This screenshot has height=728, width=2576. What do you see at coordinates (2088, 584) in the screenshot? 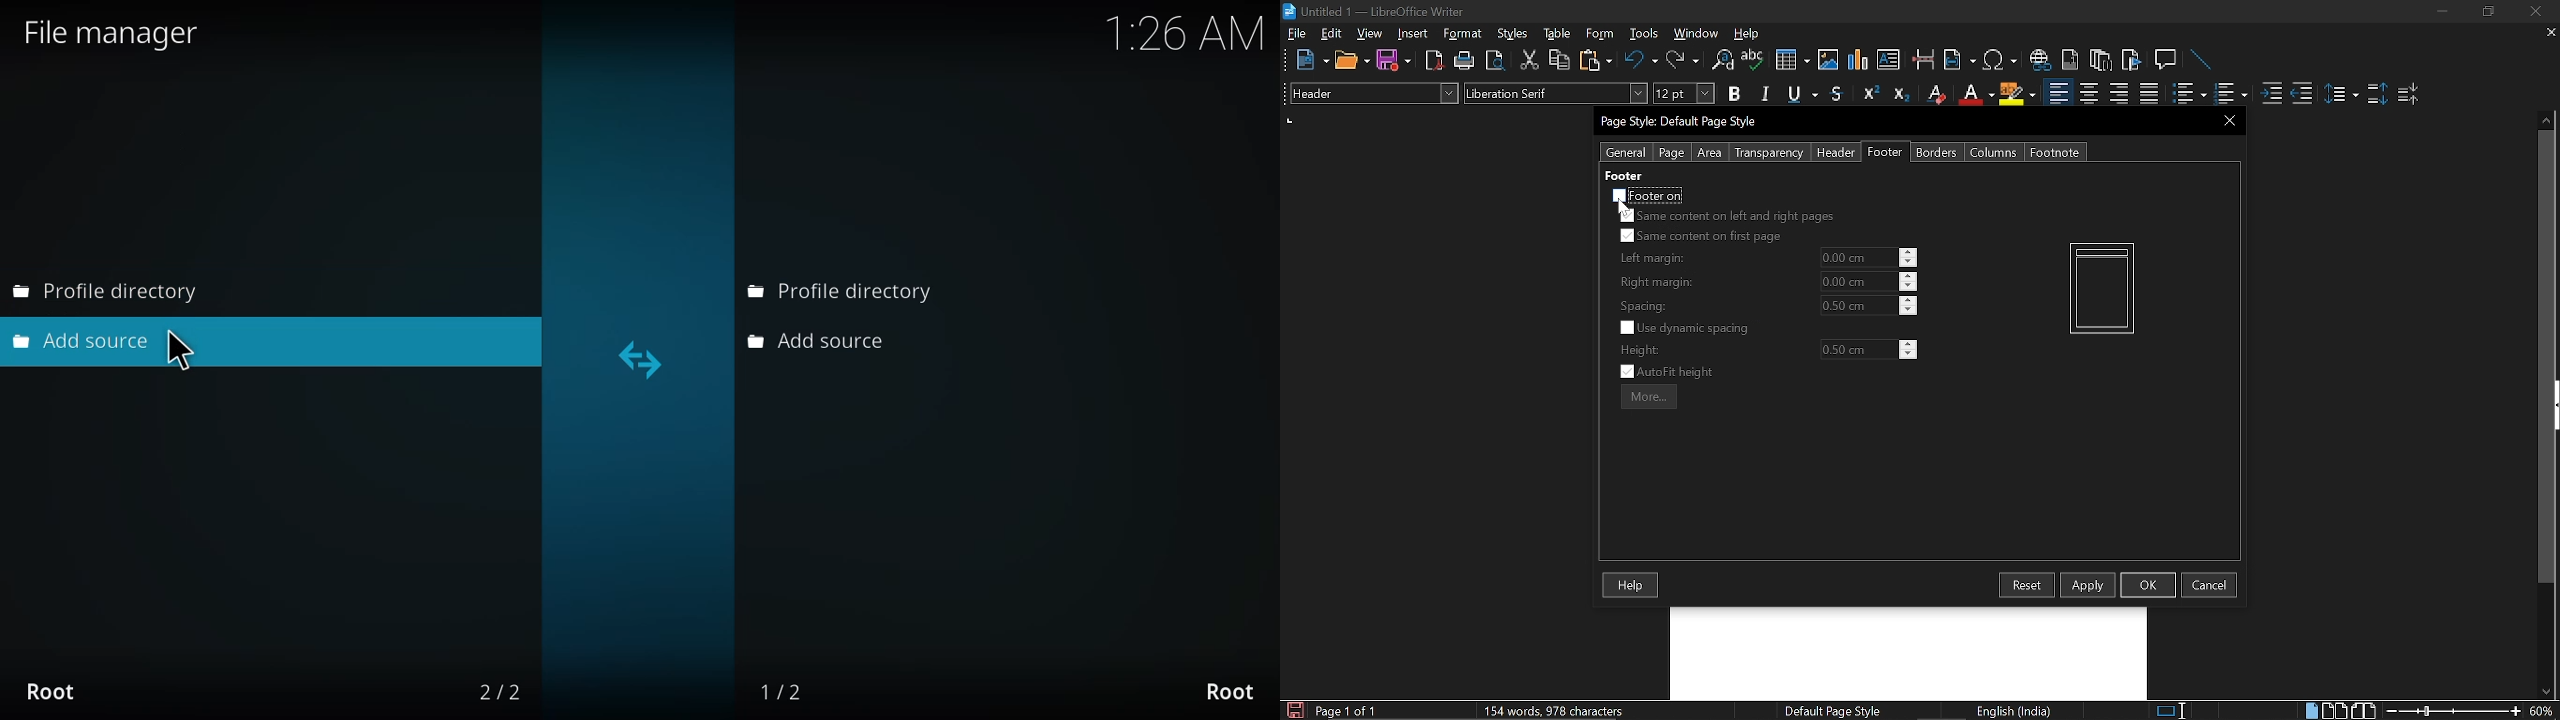
I see `Apply` at bounding box center [2088, 584].